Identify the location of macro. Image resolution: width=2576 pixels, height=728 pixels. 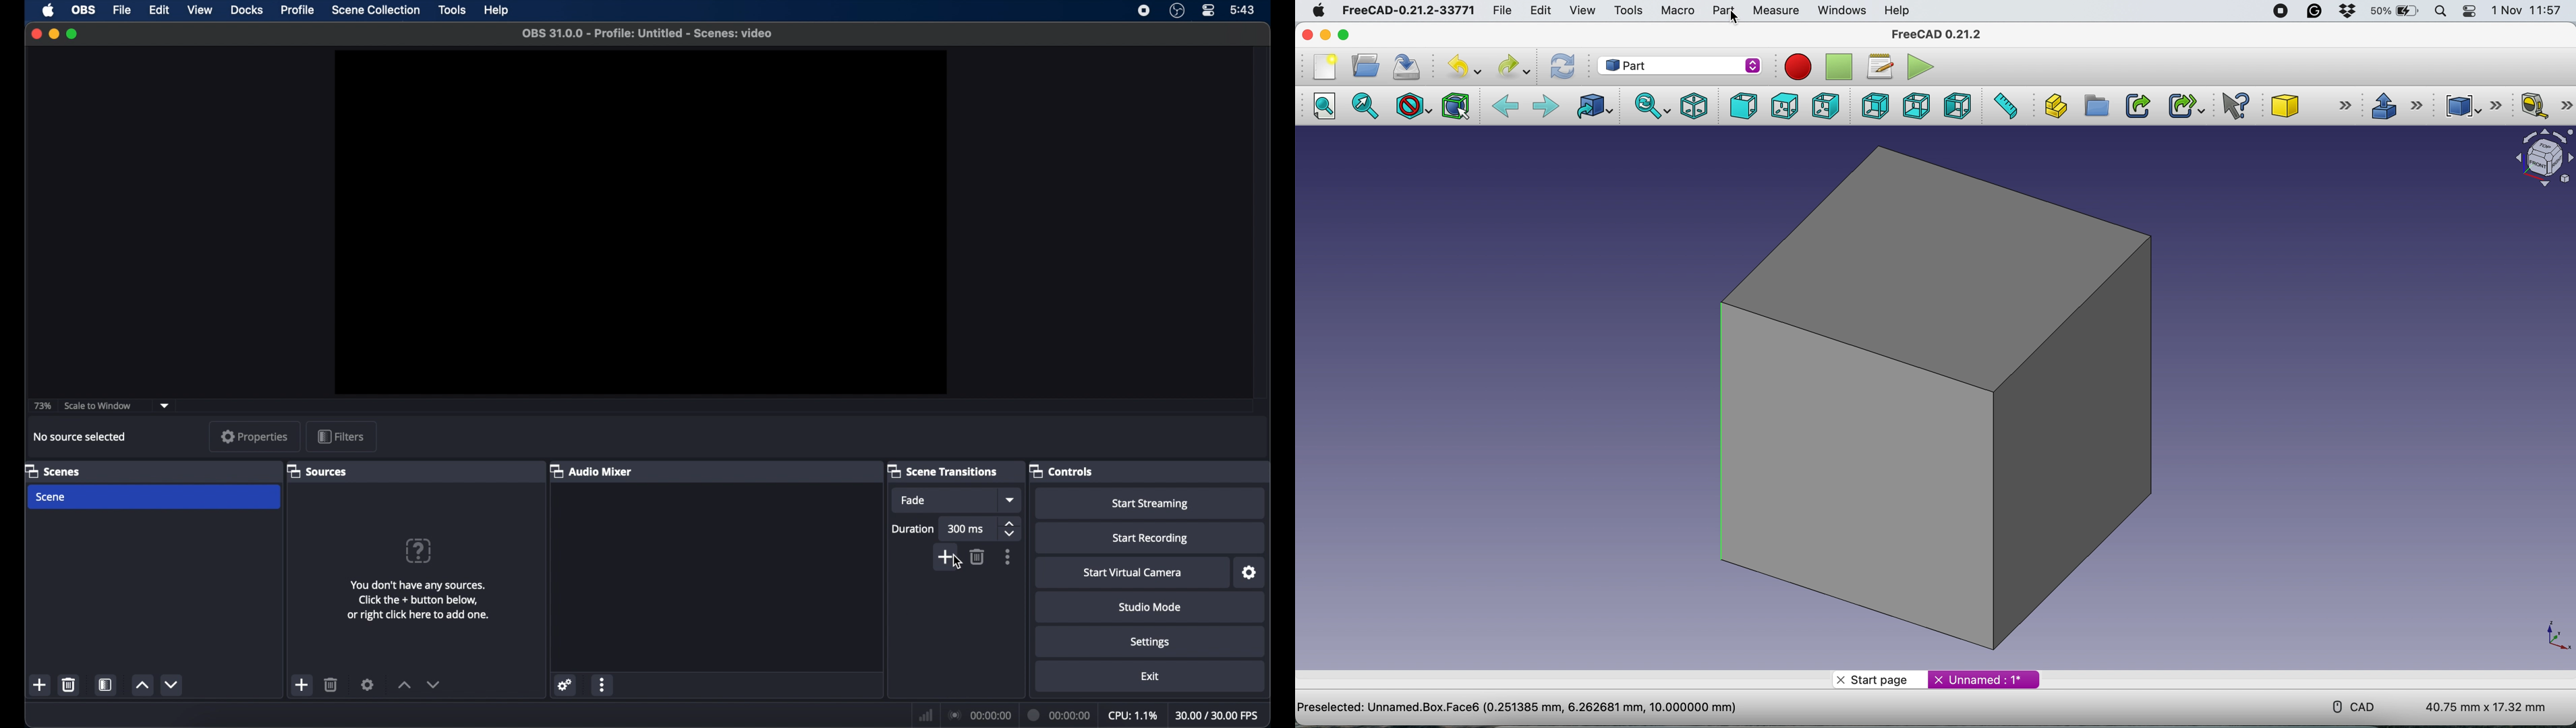
(1678, 10).